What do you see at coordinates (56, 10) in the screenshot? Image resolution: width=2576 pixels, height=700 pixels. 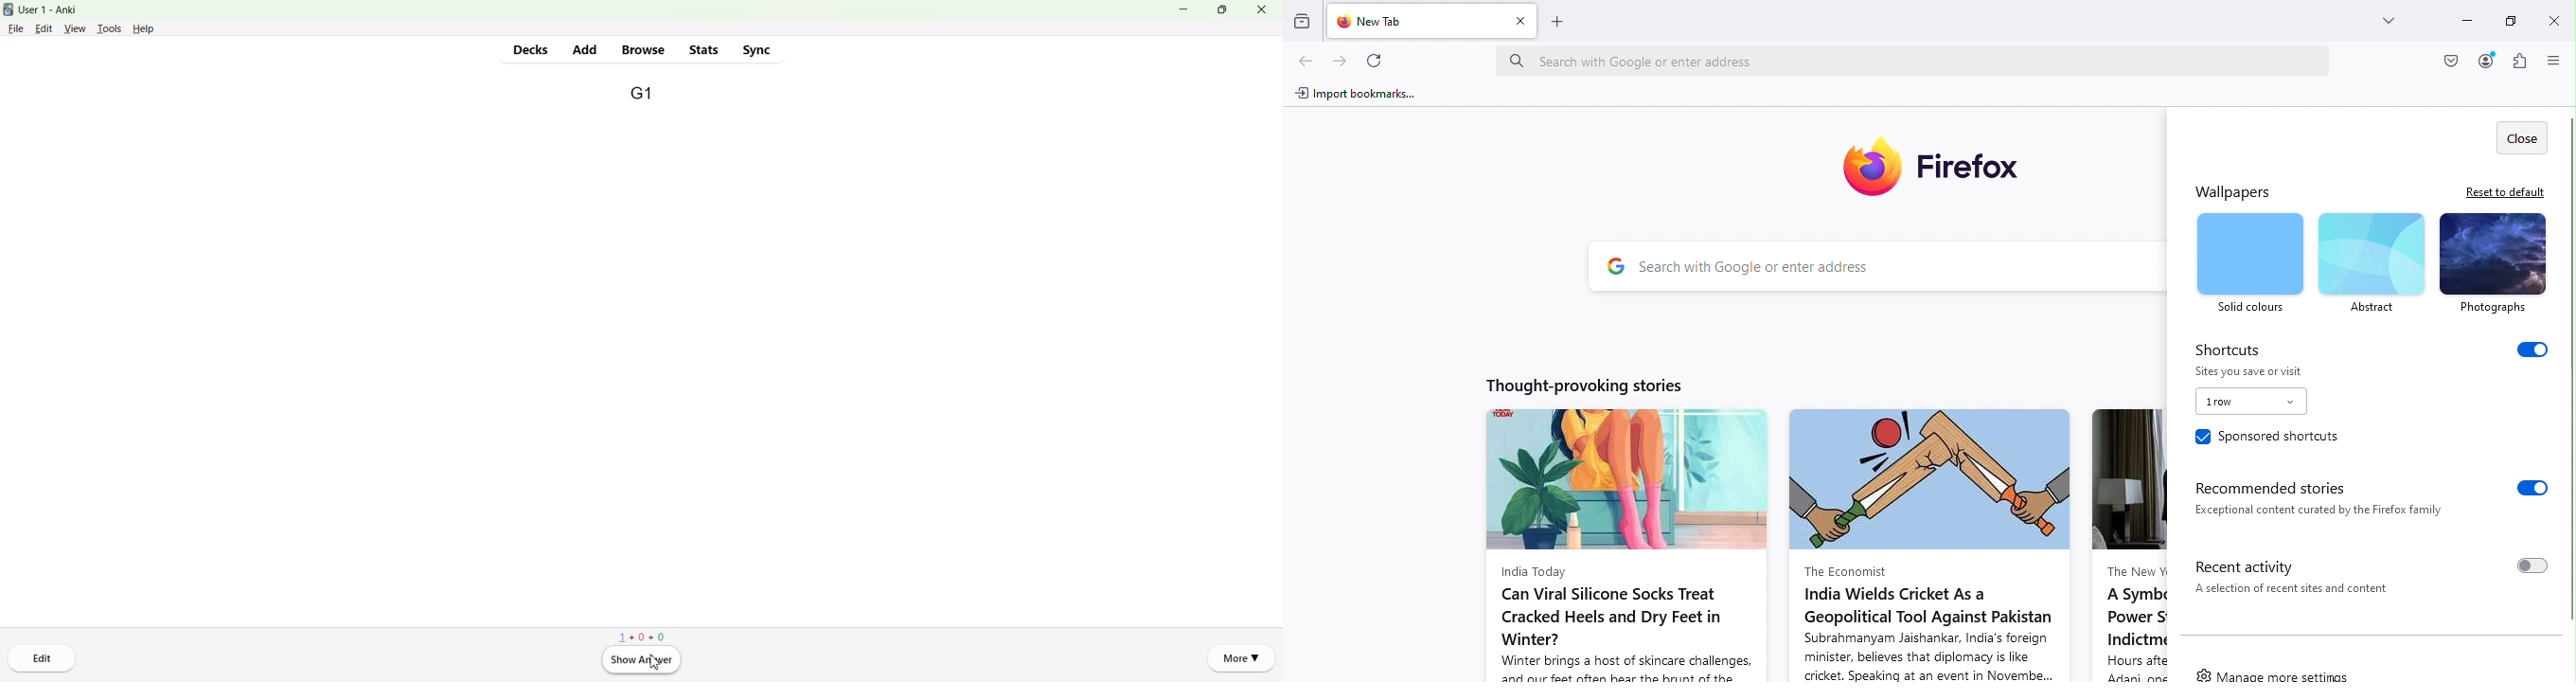 I see `User 1 - Anki` at bounding box center [56, 10].